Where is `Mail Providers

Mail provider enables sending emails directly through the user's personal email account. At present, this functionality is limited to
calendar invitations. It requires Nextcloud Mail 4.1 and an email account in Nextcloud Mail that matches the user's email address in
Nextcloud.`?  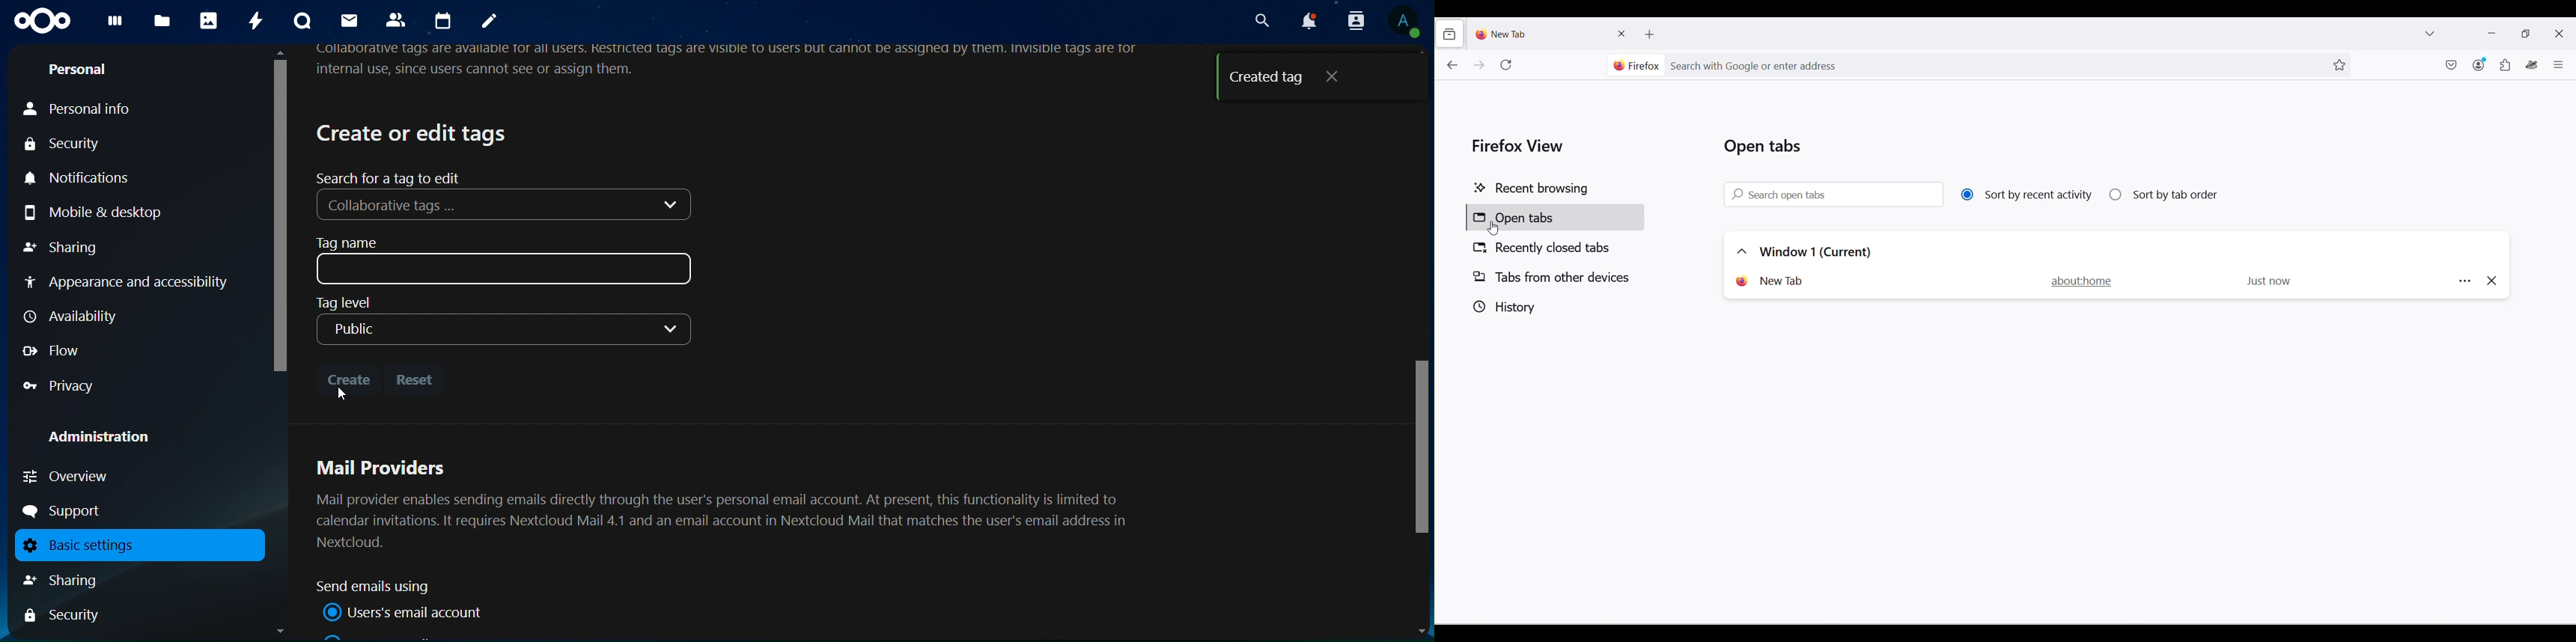
Mail Providers

Mail provider enables sending emails directly through the user's personal email account. At present, this functionality is limited to
calendar invitations. It requires Nextcloud Mail 4.1 and an email account in Nextcloud Mail that matches the user's email address in
Nextcloud. is located at coordinates (728, 502).